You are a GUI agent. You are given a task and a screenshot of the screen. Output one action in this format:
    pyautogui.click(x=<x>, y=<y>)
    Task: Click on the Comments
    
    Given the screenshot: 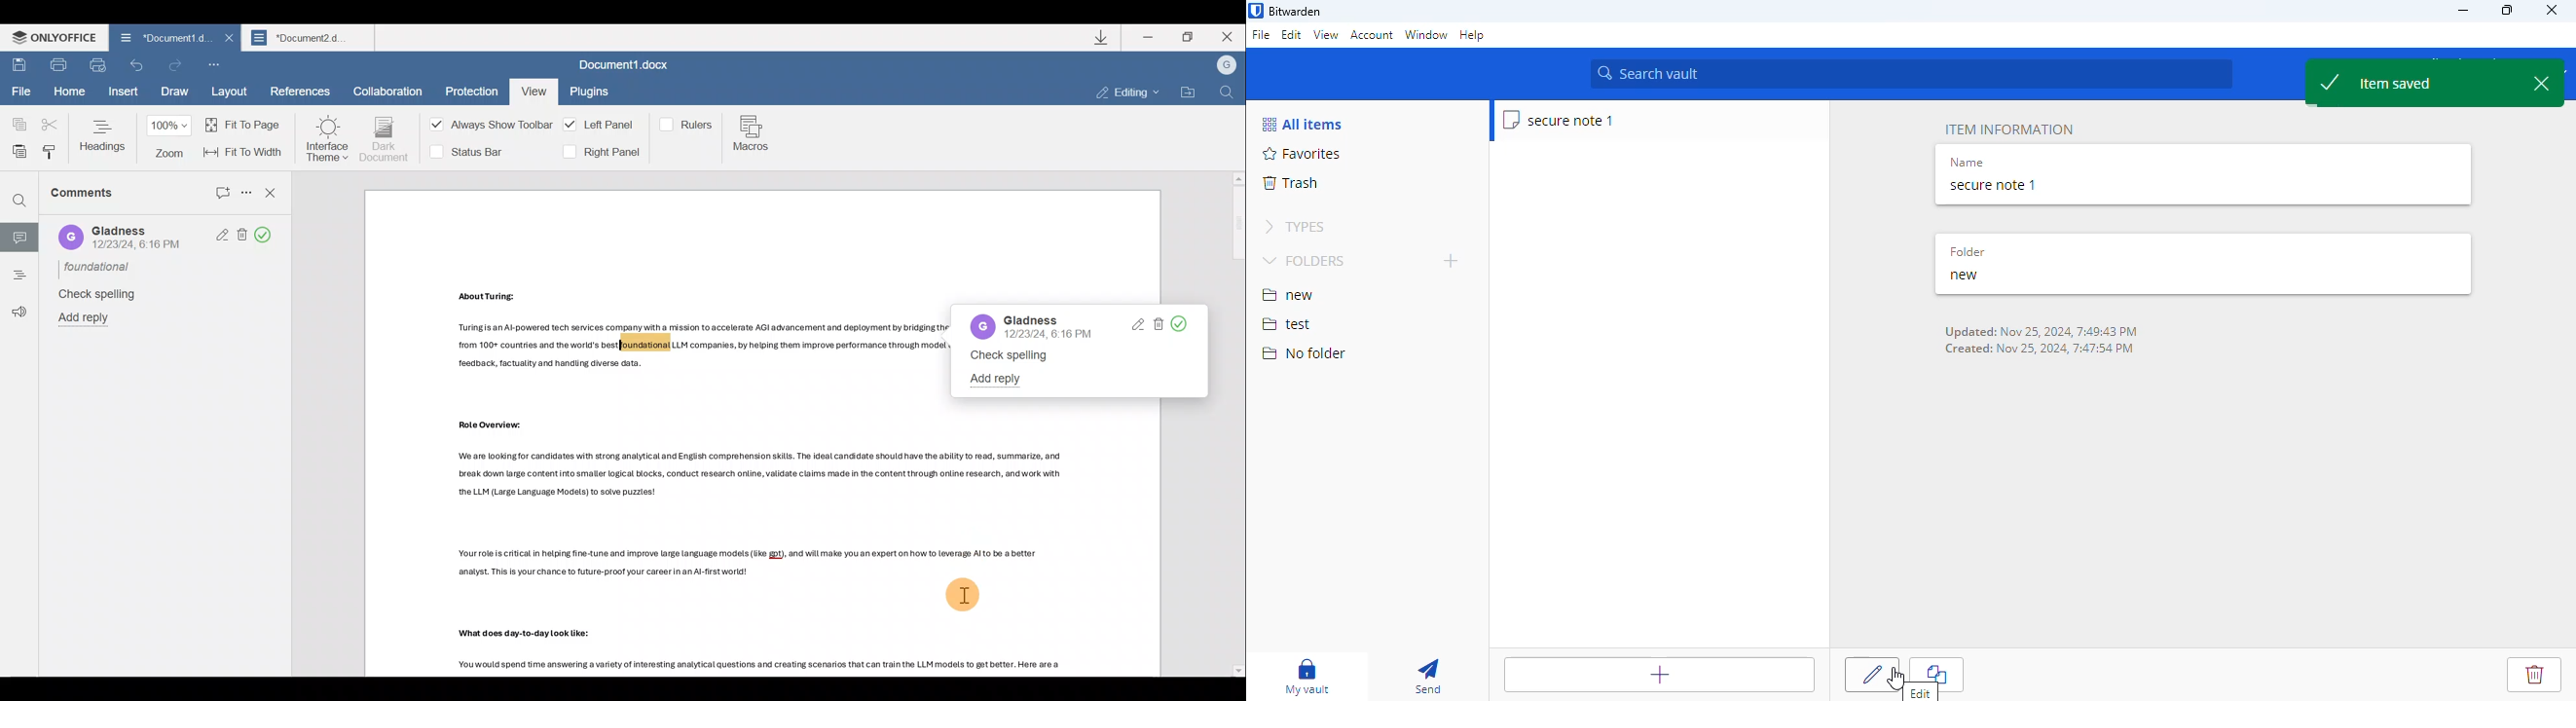 What is the action you would take?
    pyautogui.click(x=99, y=198)
    